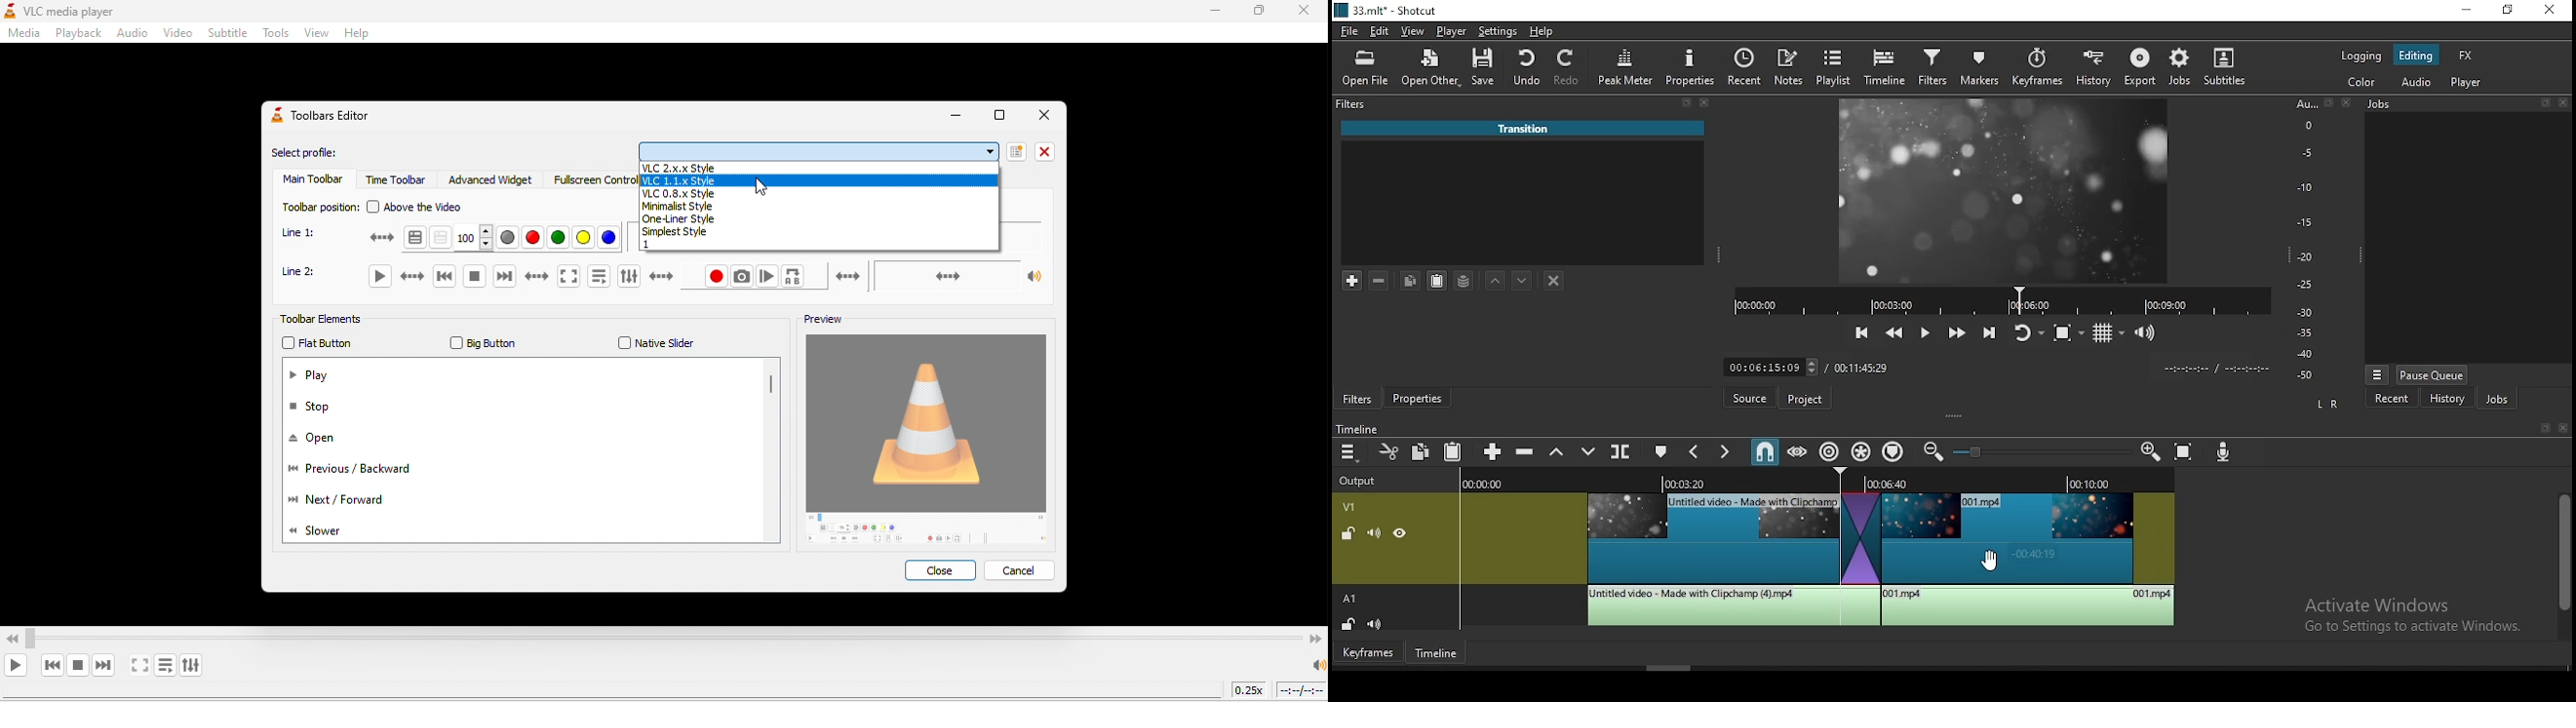 This screenshot has width=2576, height=728. What do you see at coordinates (612, 236) in the screenshot?
I see `blue` at bounding box center [612, 236].